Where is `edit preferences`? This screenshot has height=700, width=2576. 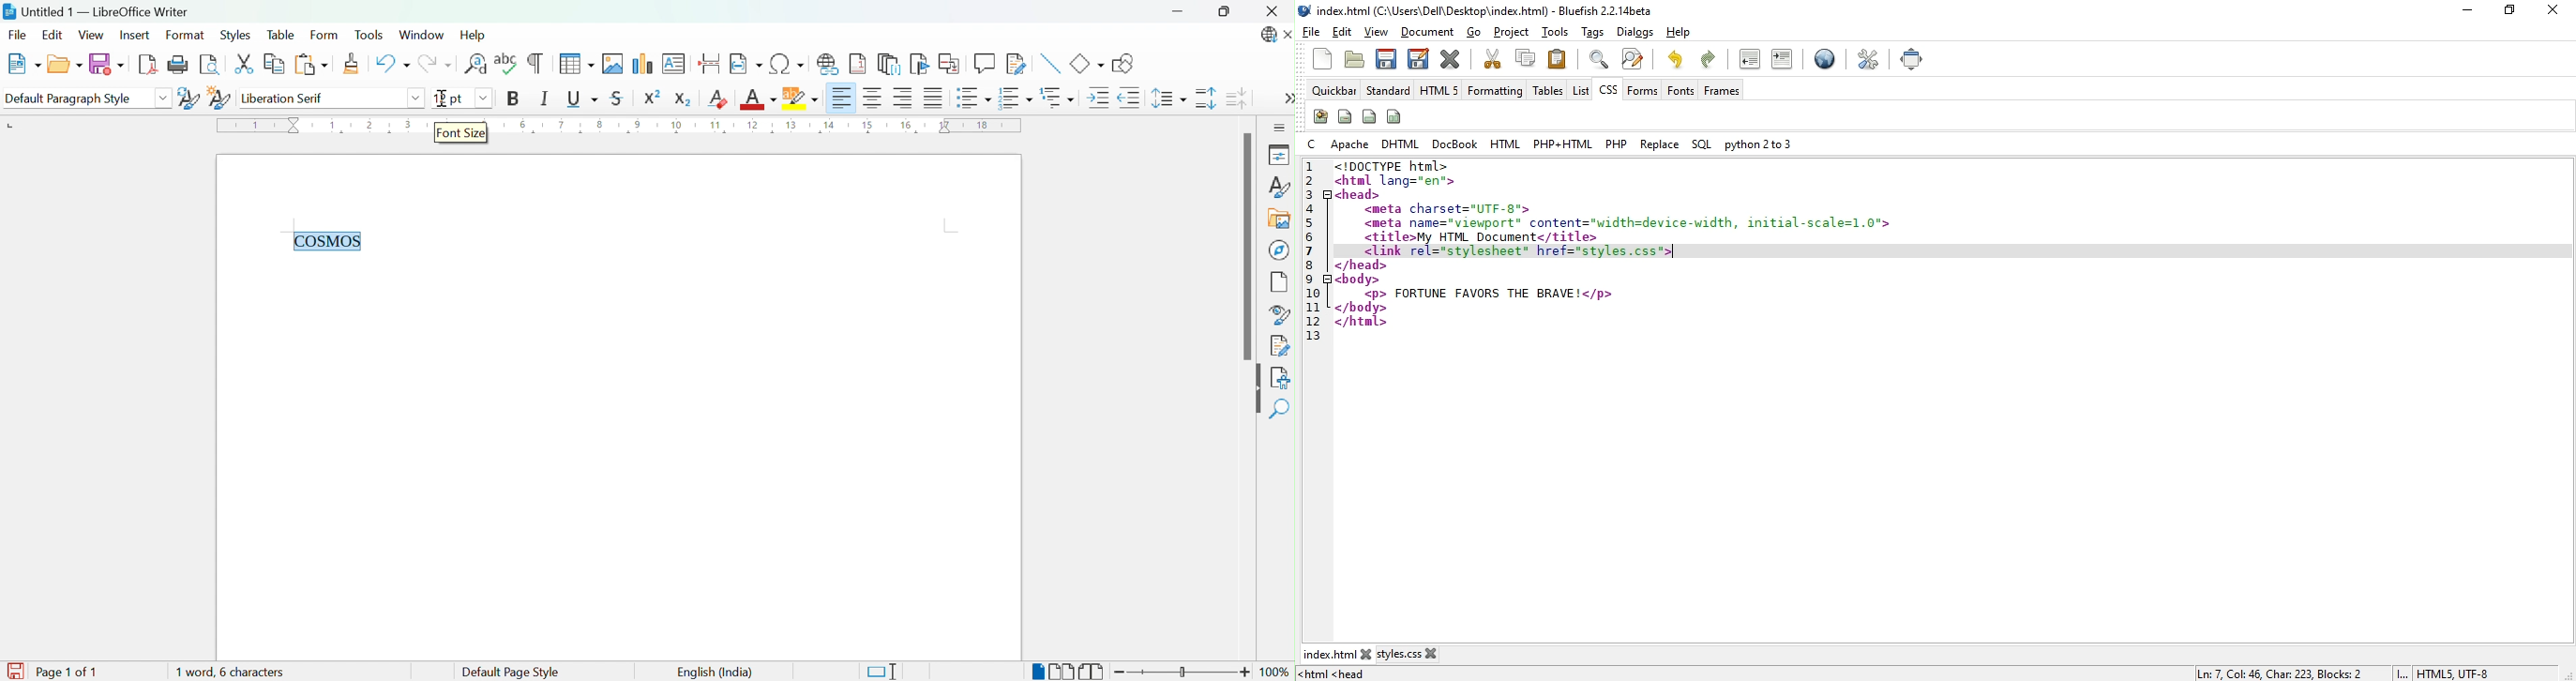 edit preferences is located at coordinates (1870, 58).